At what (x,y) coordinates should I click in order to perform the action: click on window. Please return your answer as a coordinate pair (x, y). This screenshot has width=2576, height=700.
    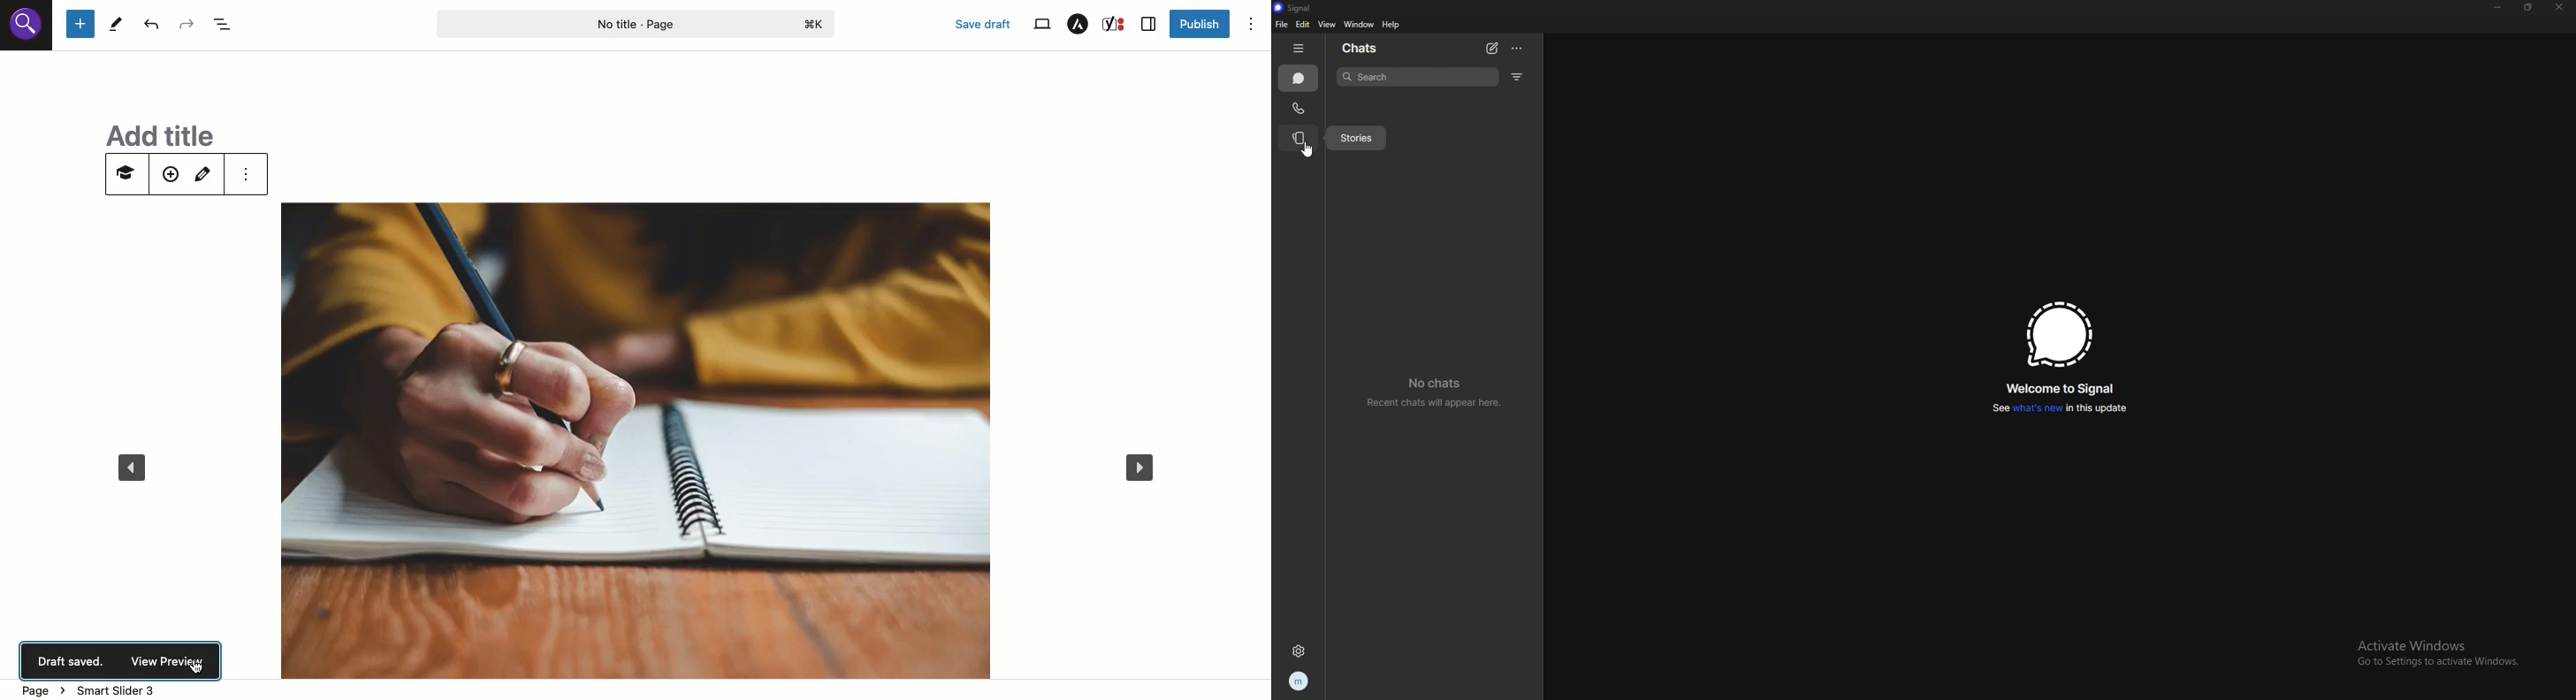
    Looking at the image, I should click on (1359, 24).